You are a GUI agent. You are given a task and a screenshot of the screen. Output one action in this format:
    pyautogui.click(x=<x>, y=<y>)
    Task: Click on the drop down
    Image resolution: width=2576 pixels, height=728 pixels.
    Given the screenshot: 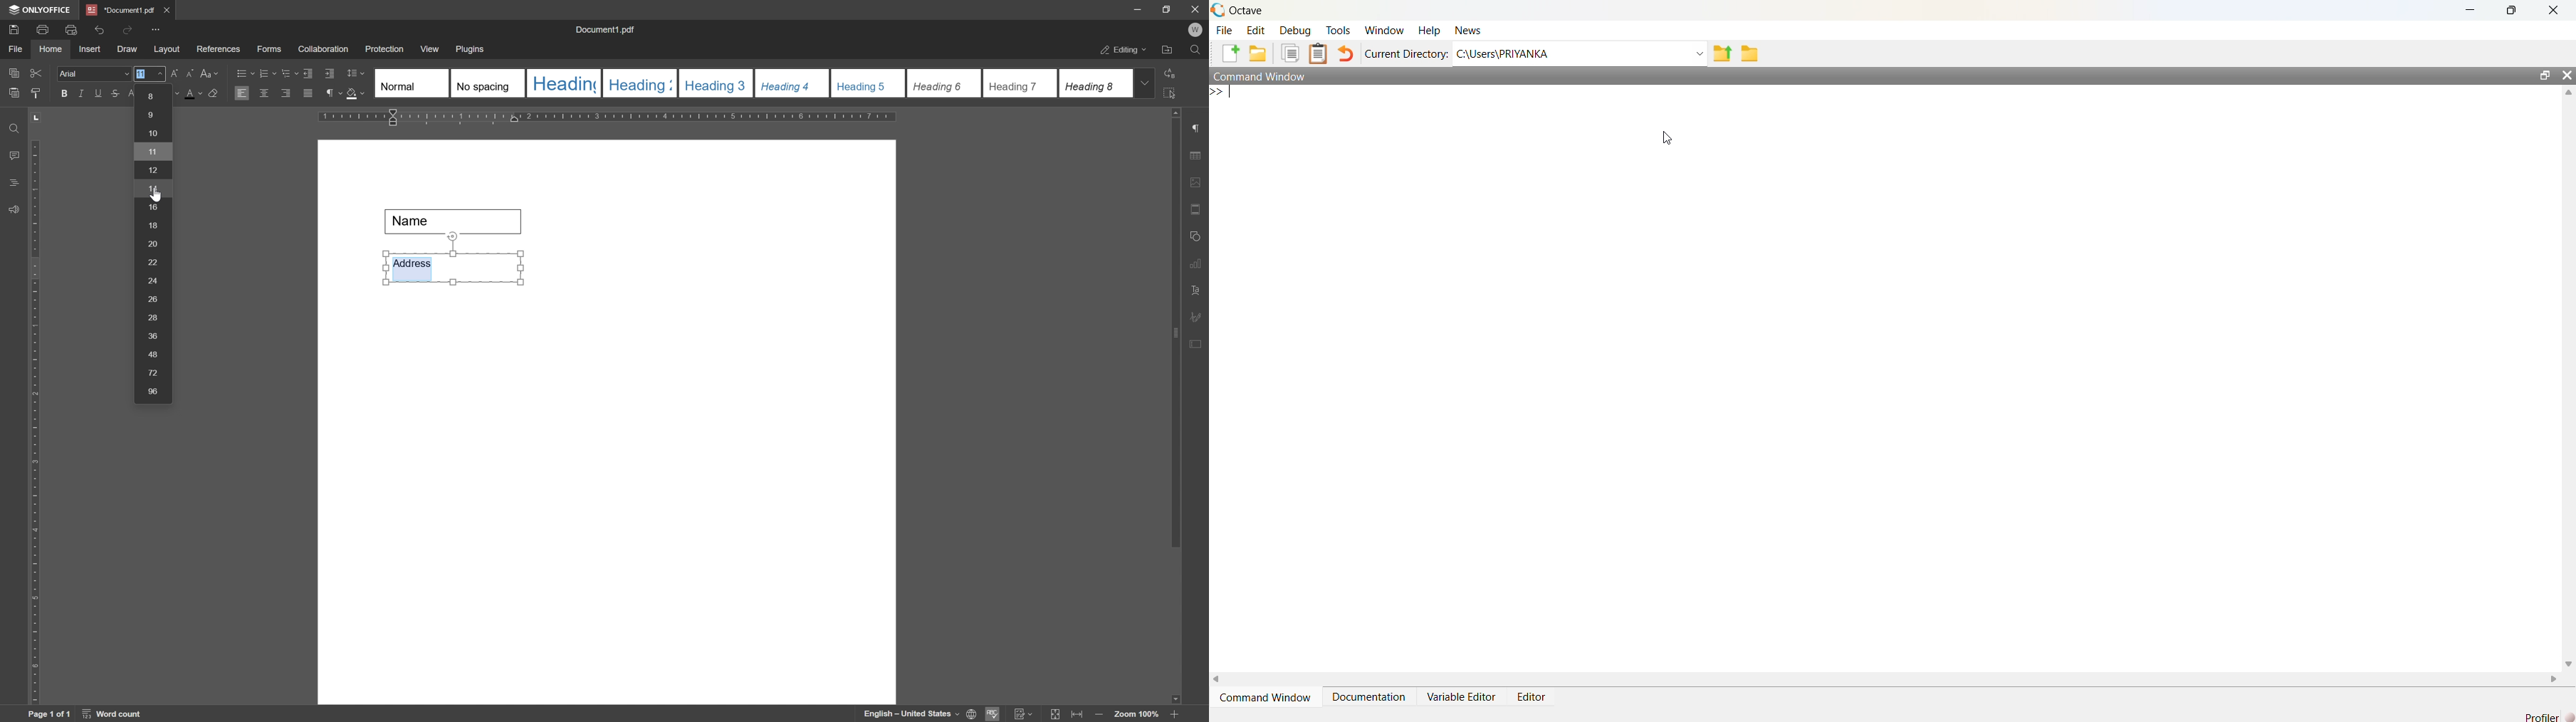 What is the action you would take?
    pyautogui.click(x=1146, y=82)
    